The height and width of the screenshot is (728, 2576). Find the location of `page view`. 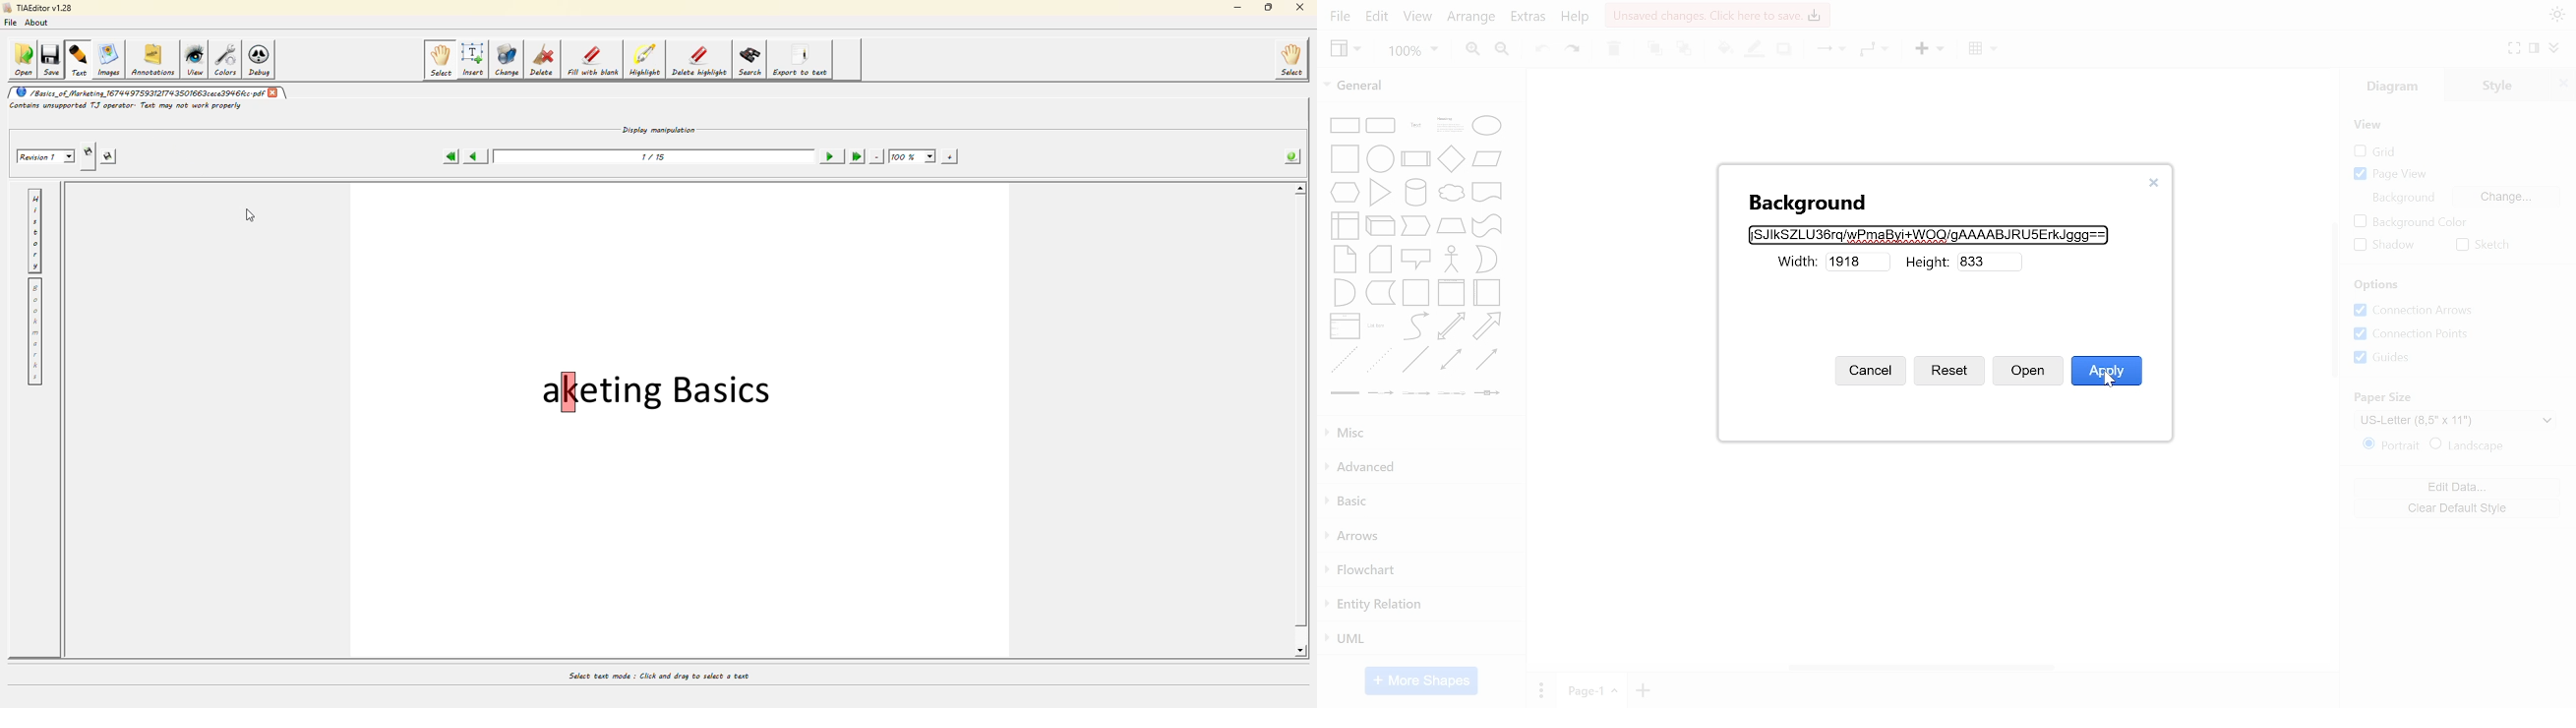

page view is located at coordinates (2393, 175).